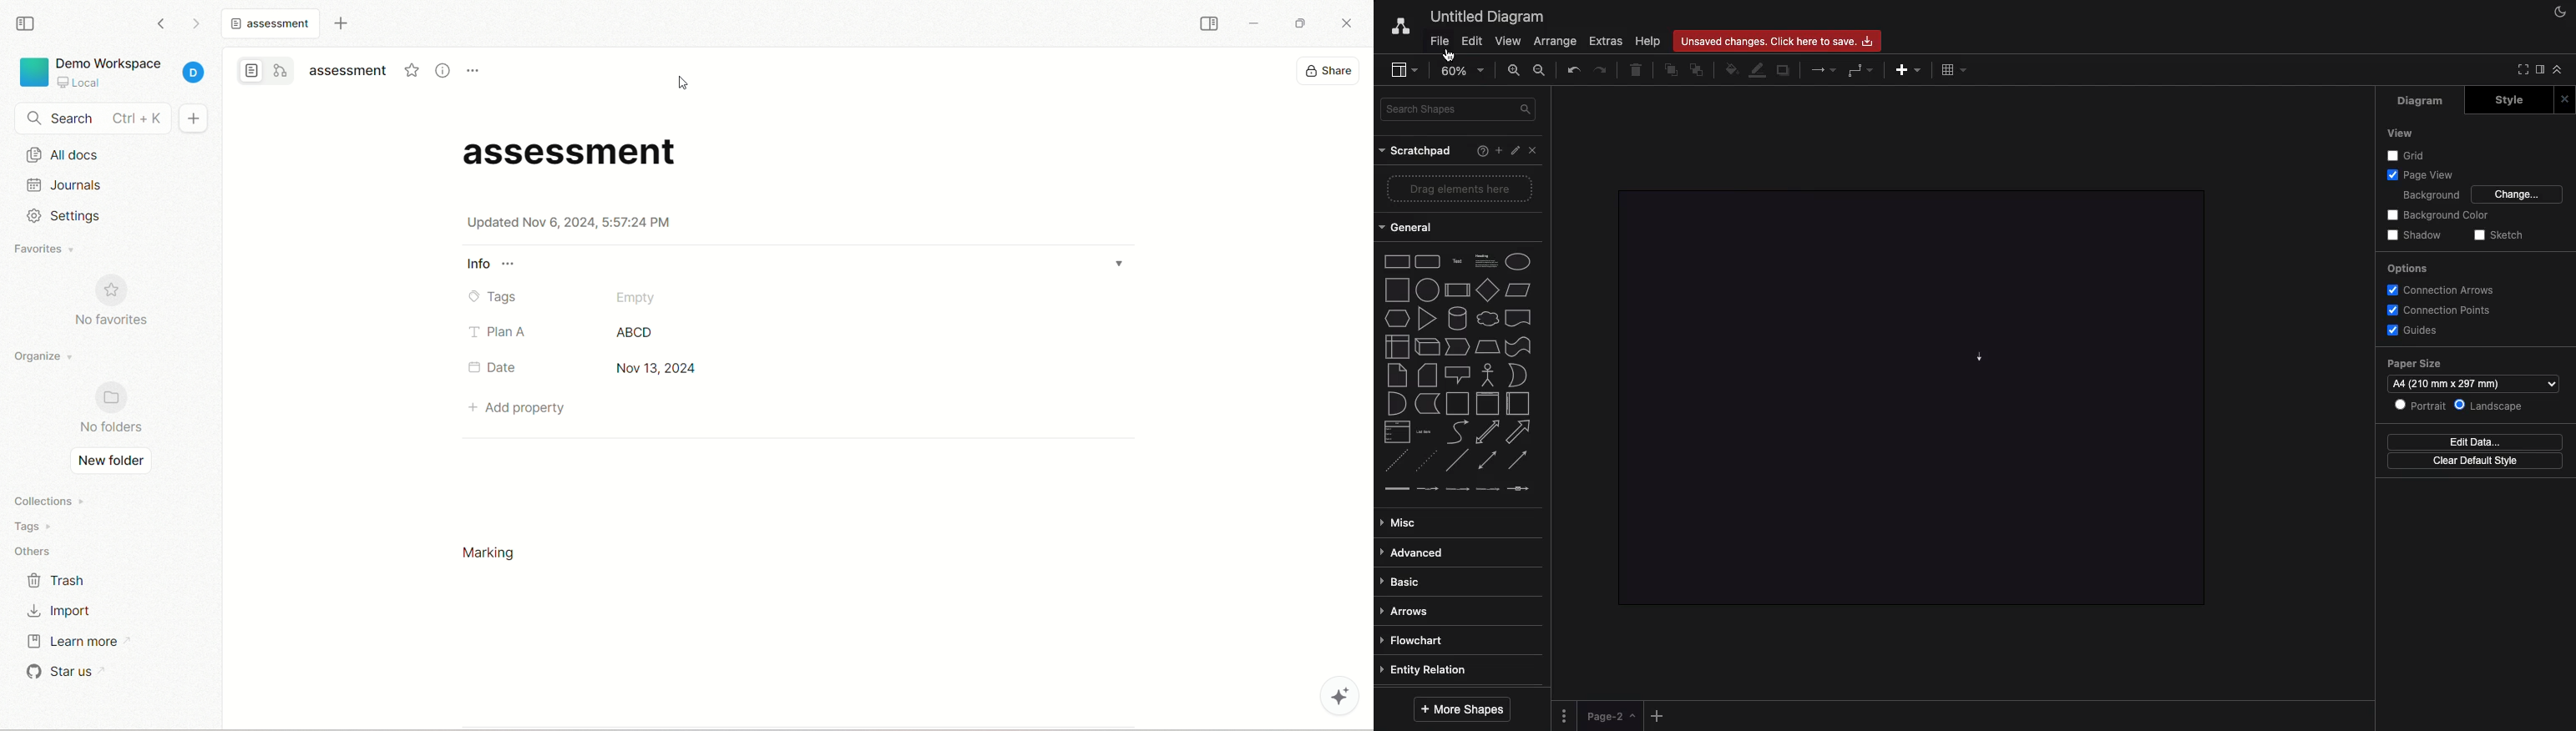 This screenshot has width=2576, height=756. What do you see at coordinates (2560, 13) in the screenshot?
I see `Night mode` at bounding box center [2560, 13].